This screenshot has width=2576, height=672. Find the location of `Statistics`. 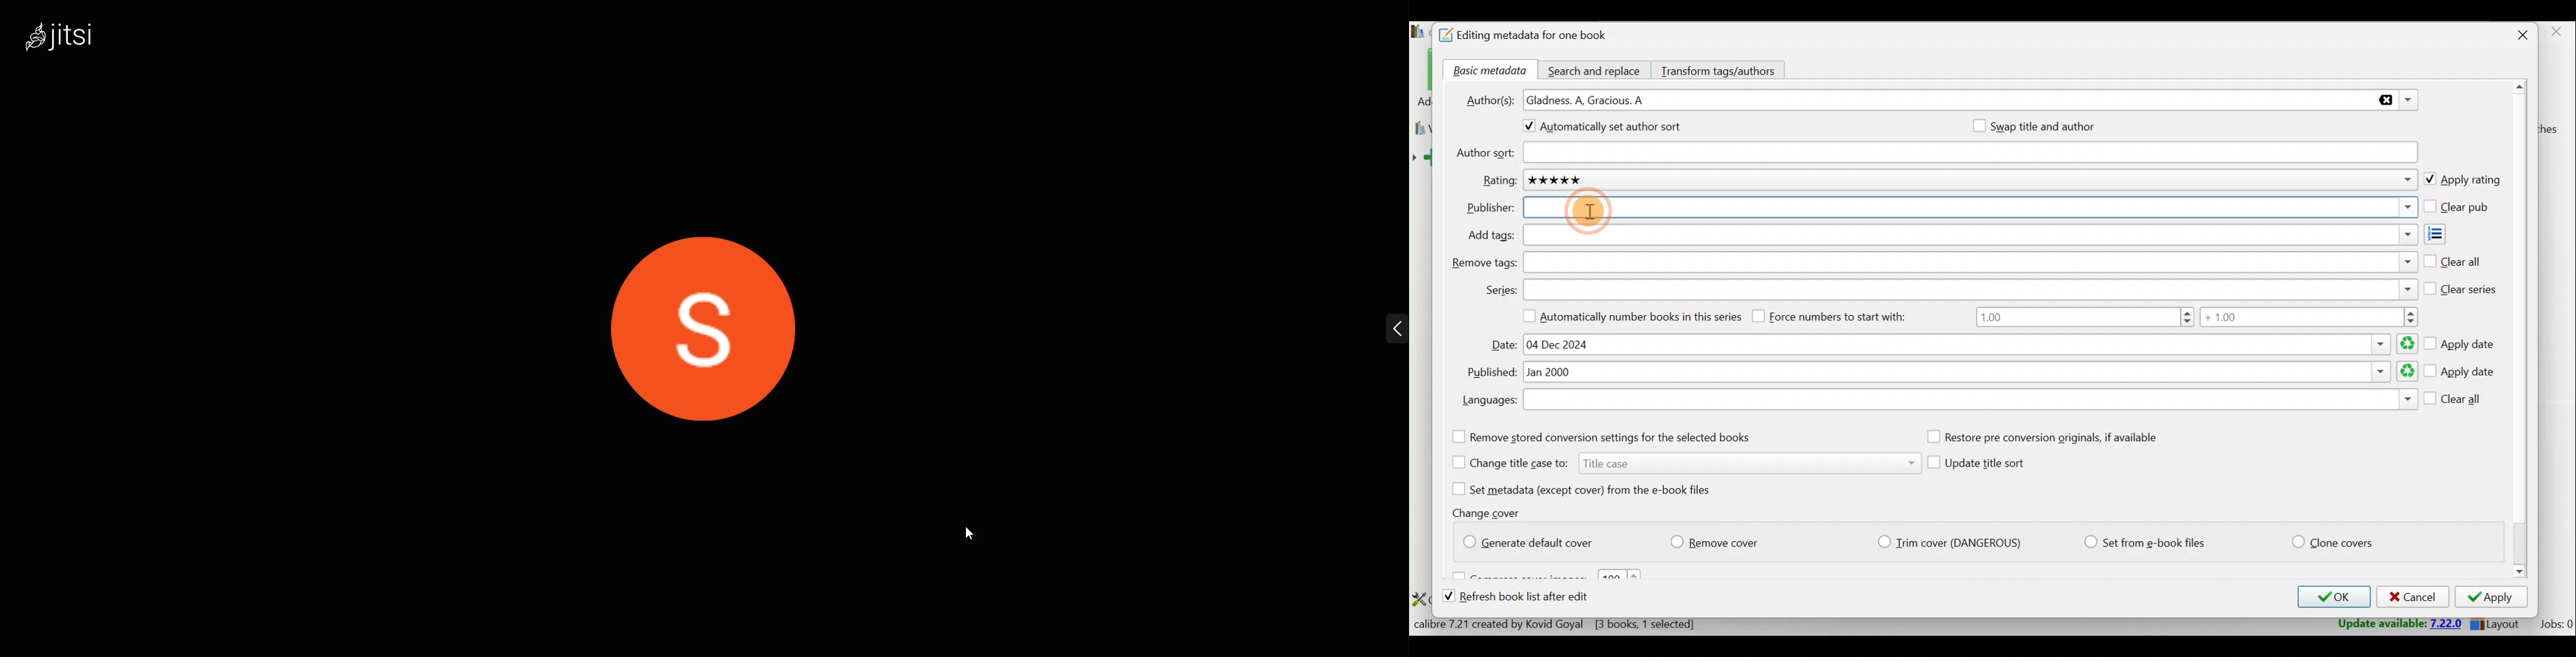

Statistics is located at coordinates (1578, 624).